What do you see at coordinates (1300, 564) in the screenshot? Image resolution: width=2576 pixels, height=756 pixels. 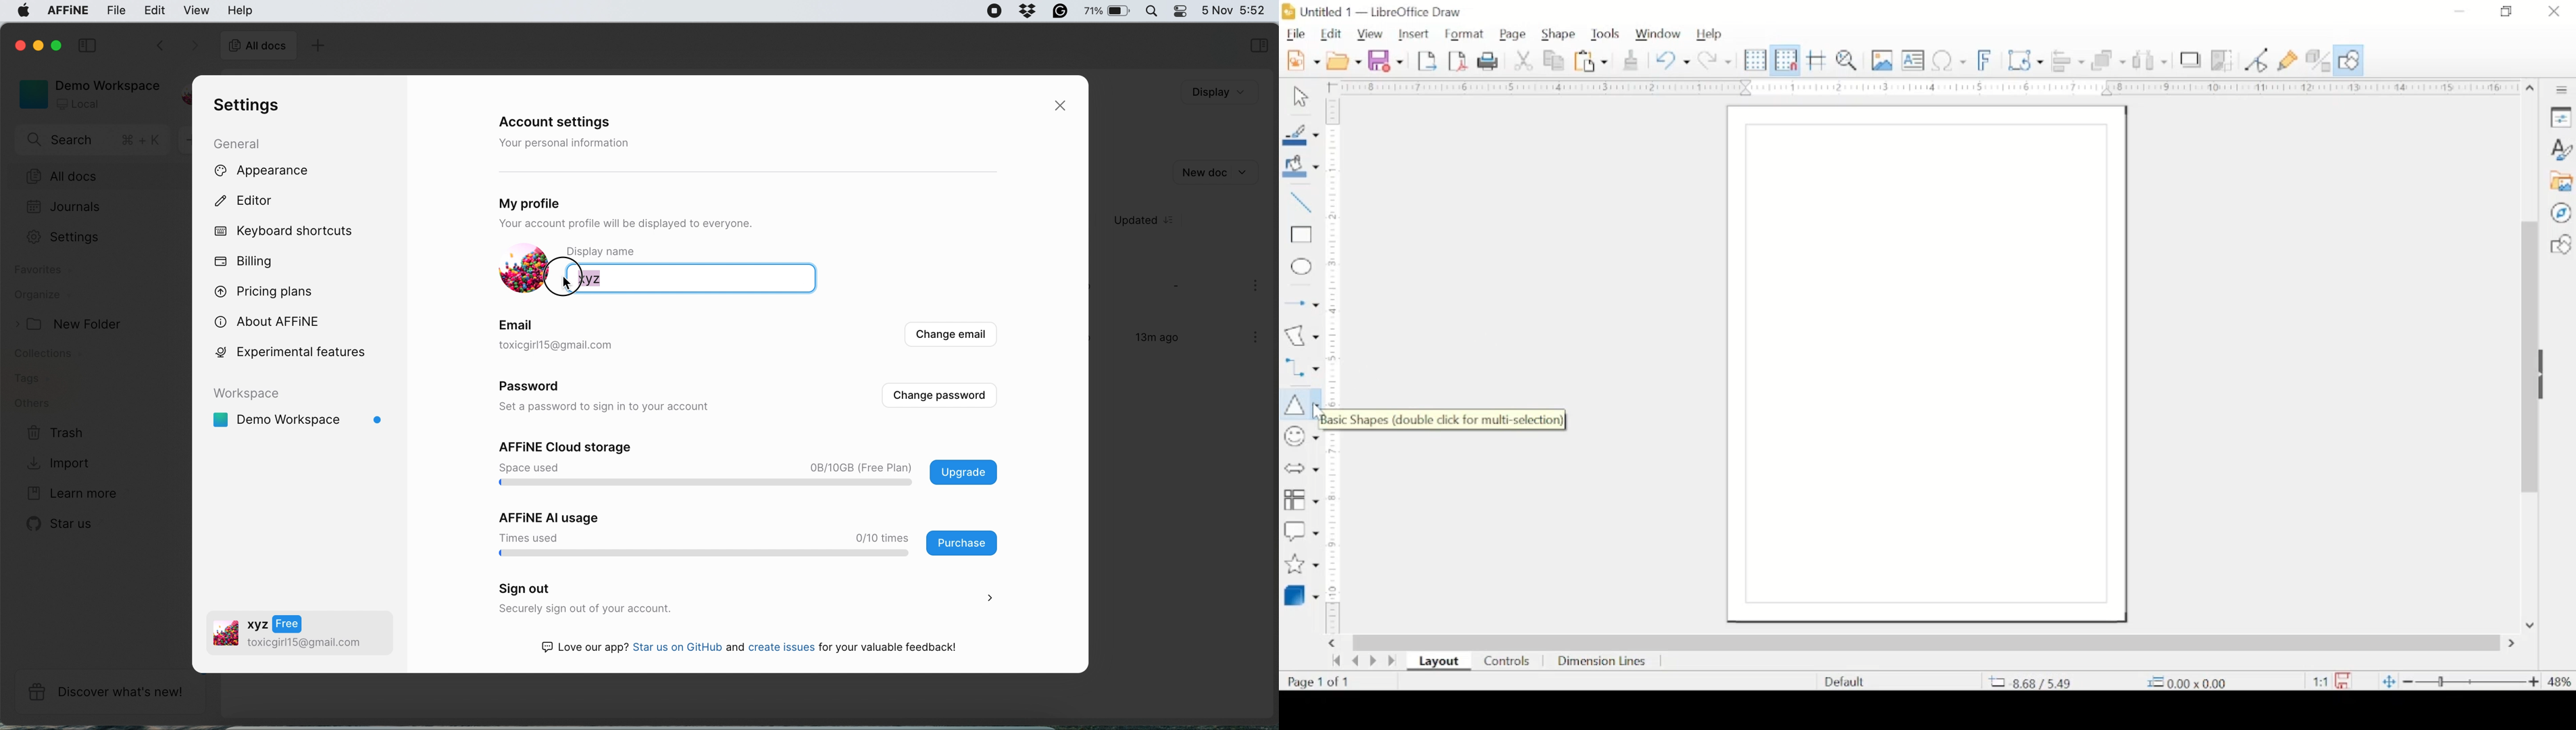 I see `stars and banner` at bounding box center [1300, 564].